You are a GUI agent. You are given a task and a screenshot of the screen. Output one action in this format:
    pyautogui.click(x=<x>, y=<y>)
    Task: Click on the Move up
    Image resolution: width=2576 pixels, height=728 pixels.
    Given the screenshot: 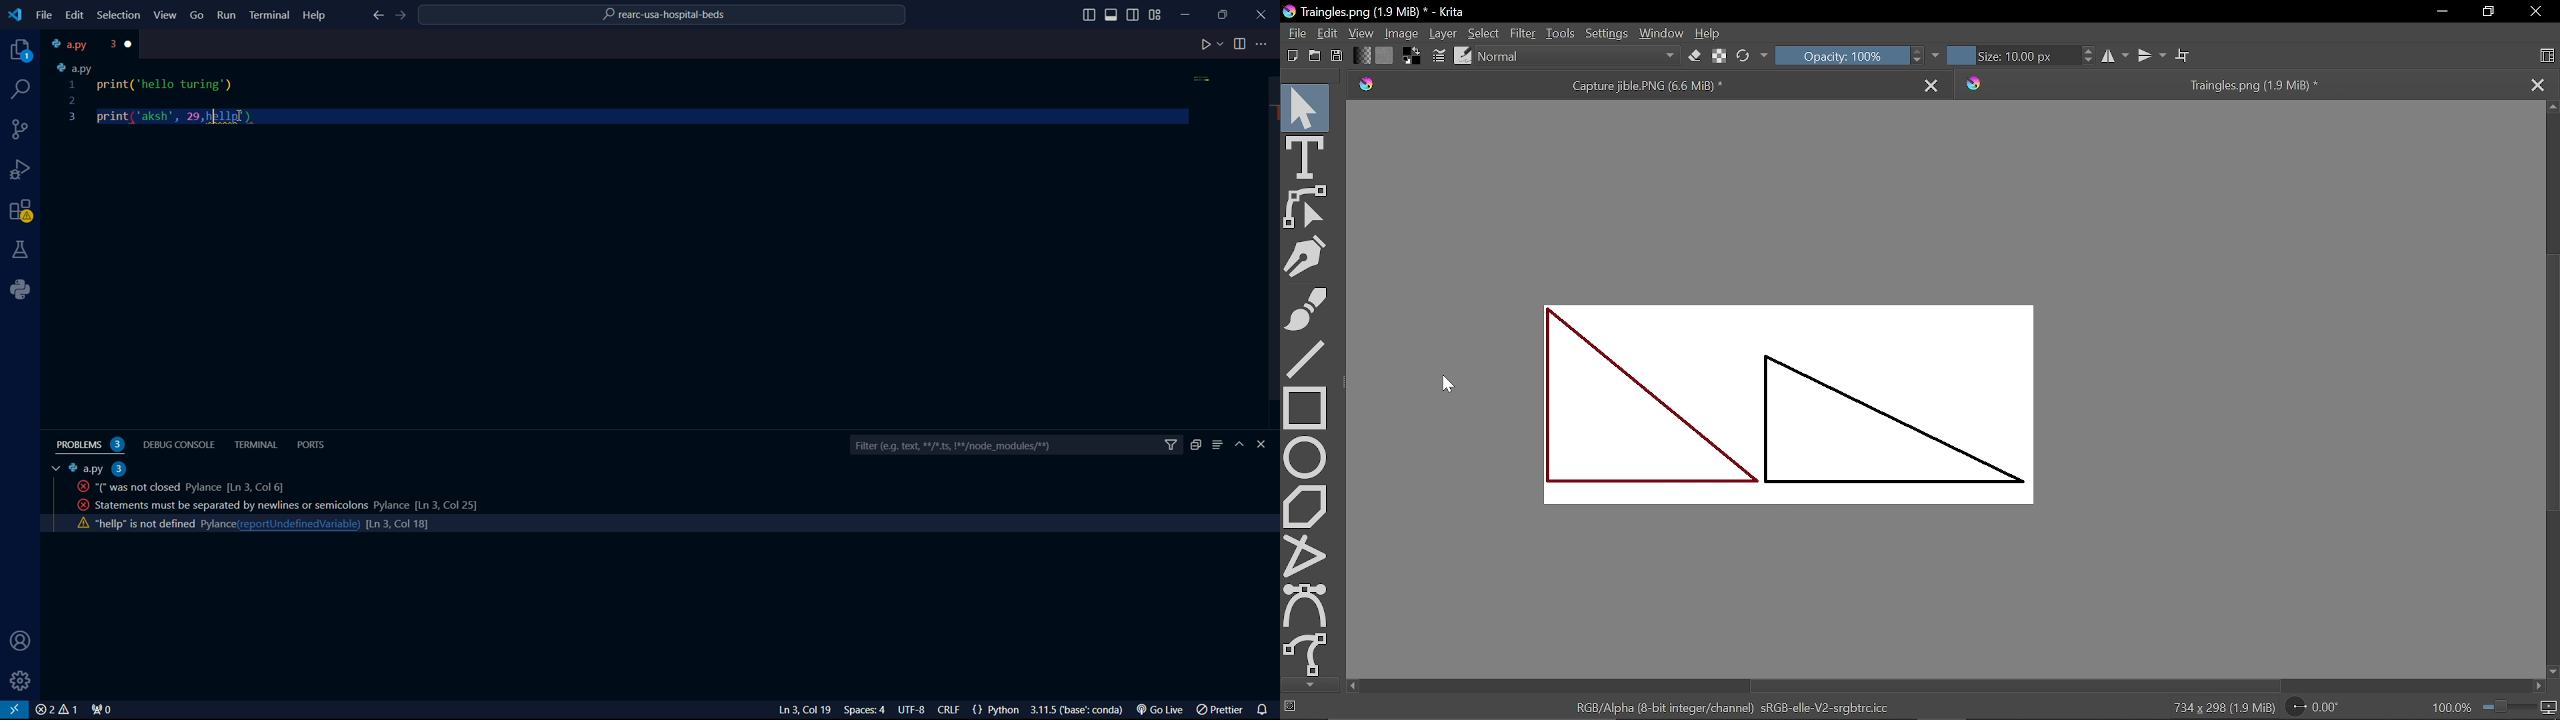 What is the action you would take?
    pyautogui.click(x=2552, y=107)
    